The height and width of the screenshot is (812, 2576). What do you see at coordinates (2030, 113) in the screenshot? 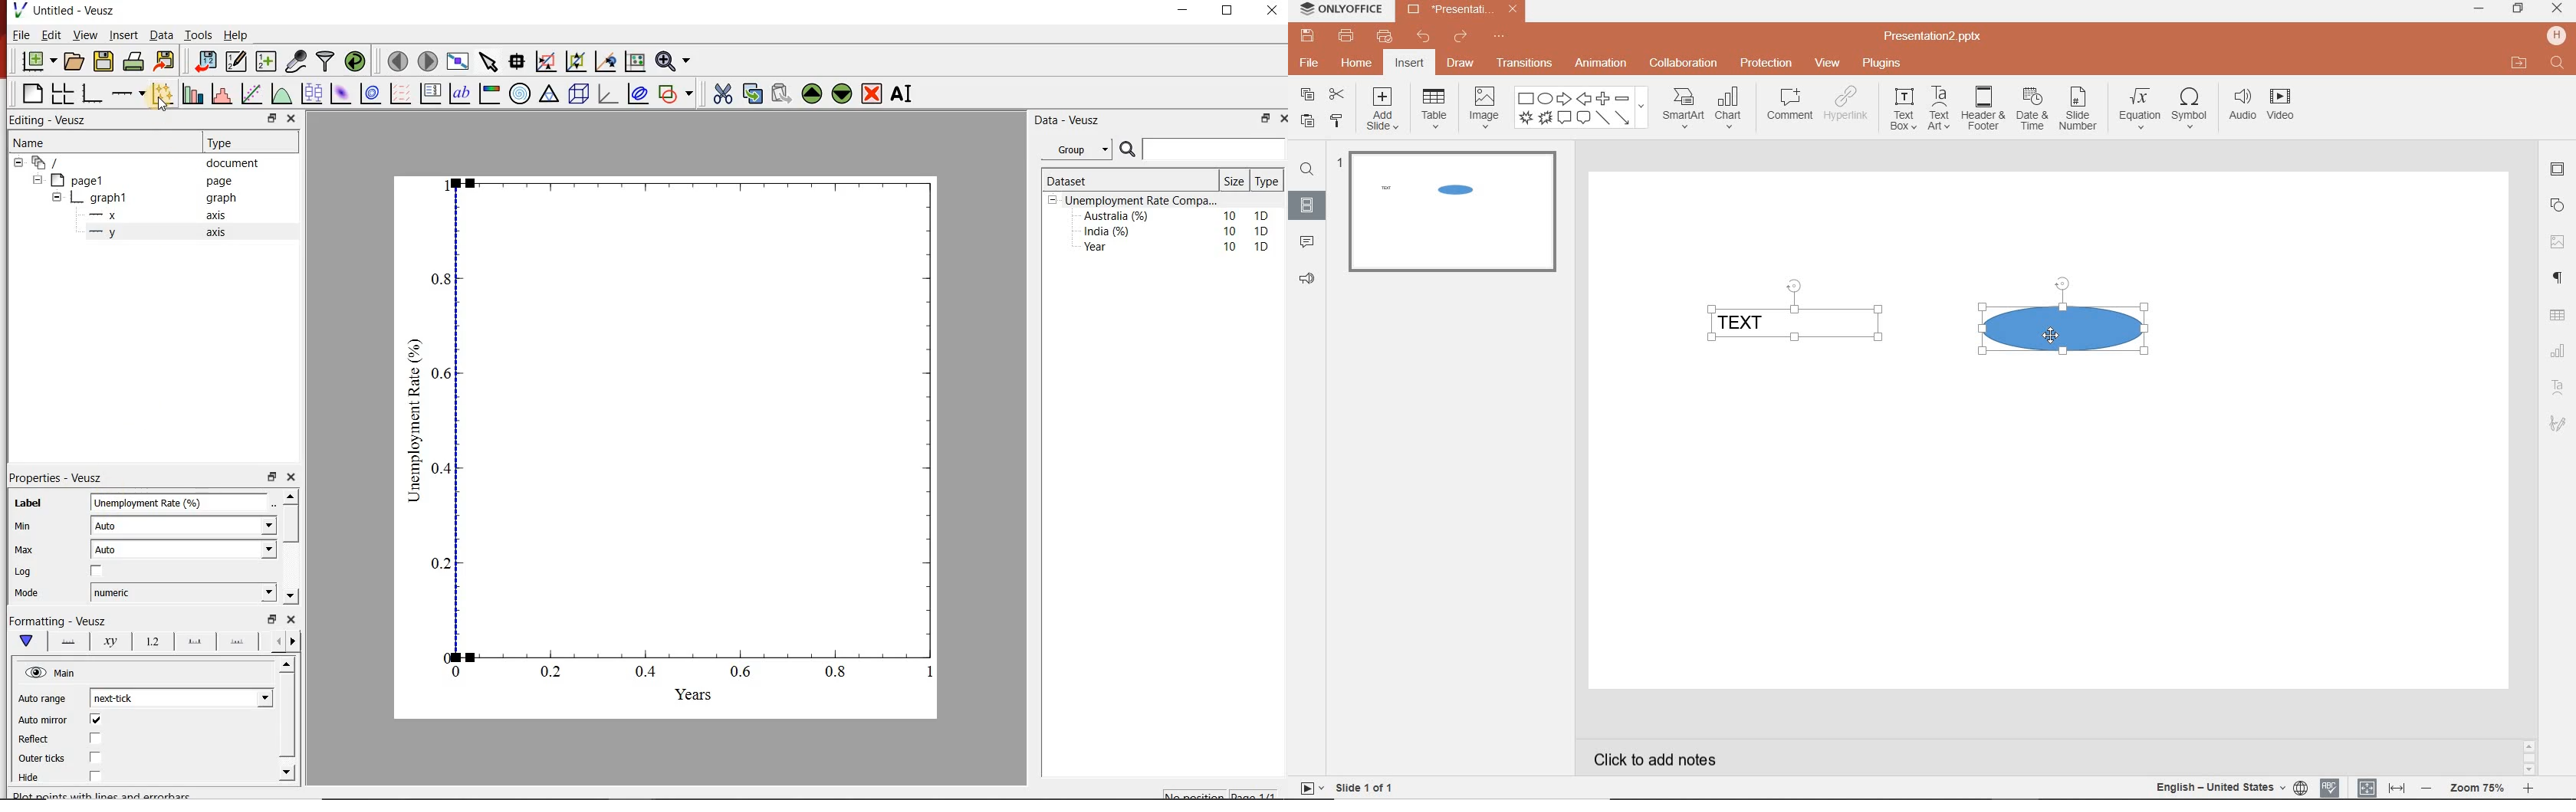
I see `date & time` at bounding box center [2030, 113].